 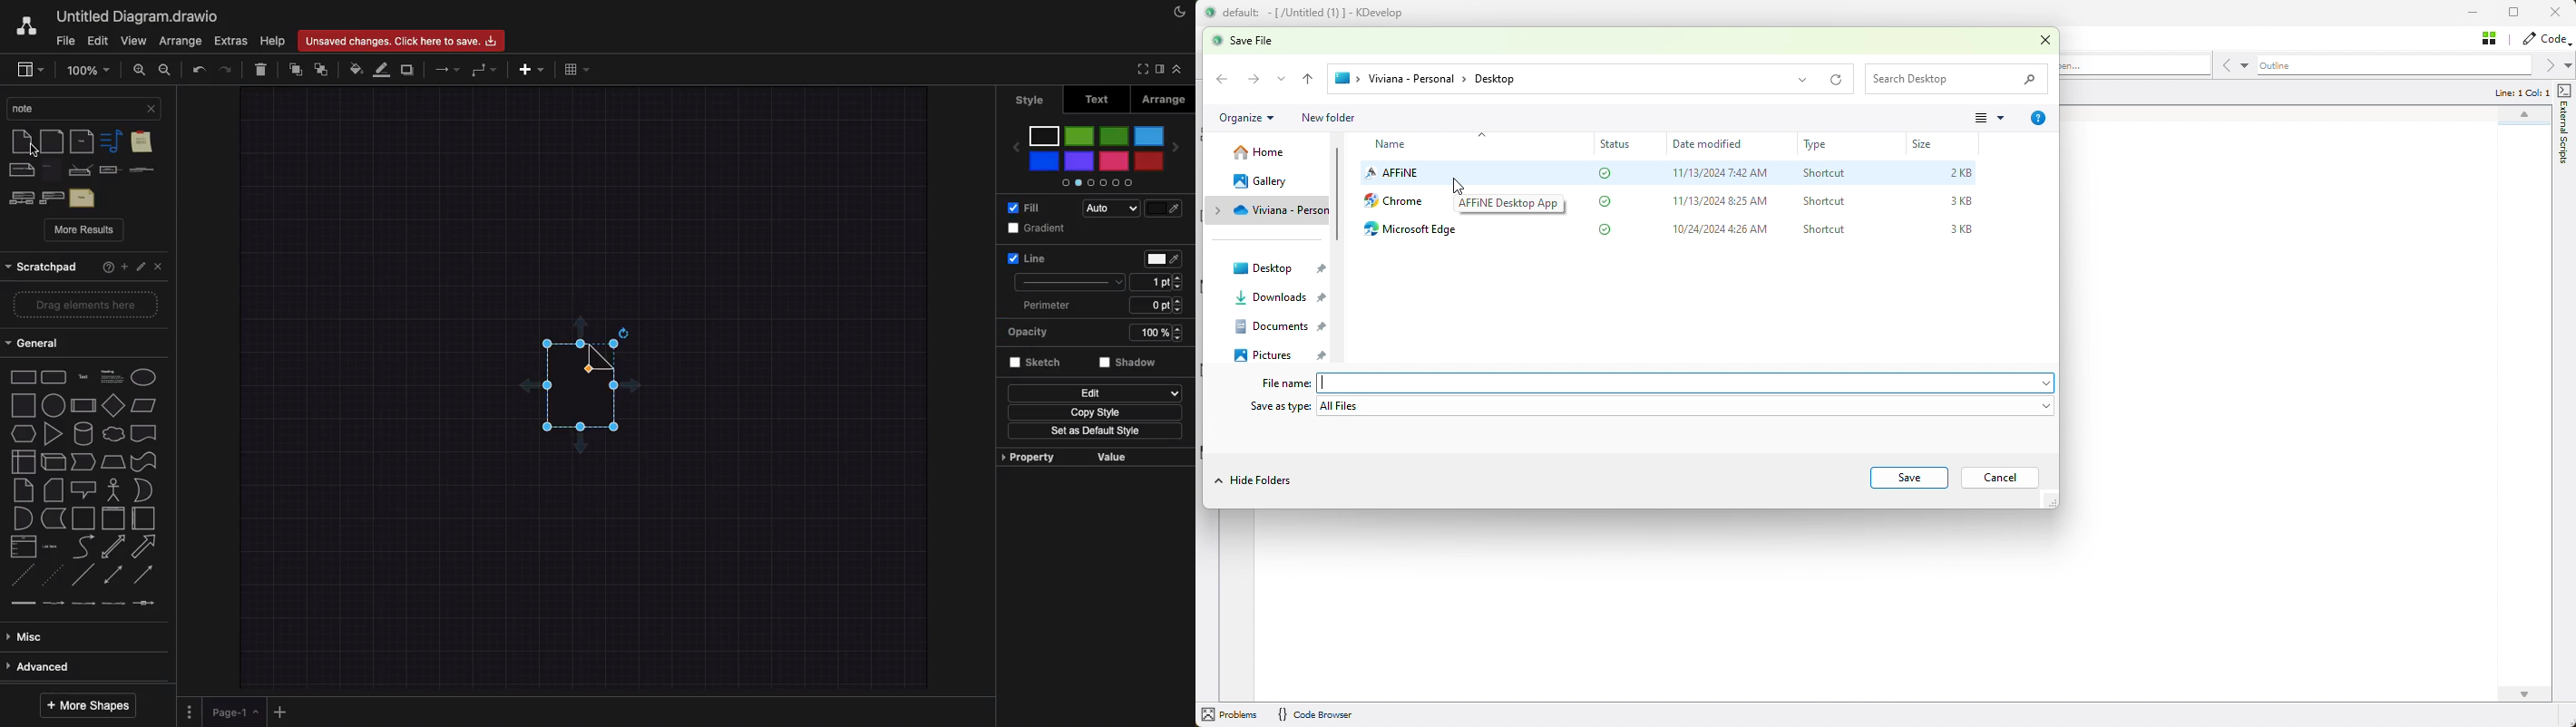 What do you see at coordinates (1037, 364) in the screenshot?
I see `sketch` at bounding box center [1037, 364].